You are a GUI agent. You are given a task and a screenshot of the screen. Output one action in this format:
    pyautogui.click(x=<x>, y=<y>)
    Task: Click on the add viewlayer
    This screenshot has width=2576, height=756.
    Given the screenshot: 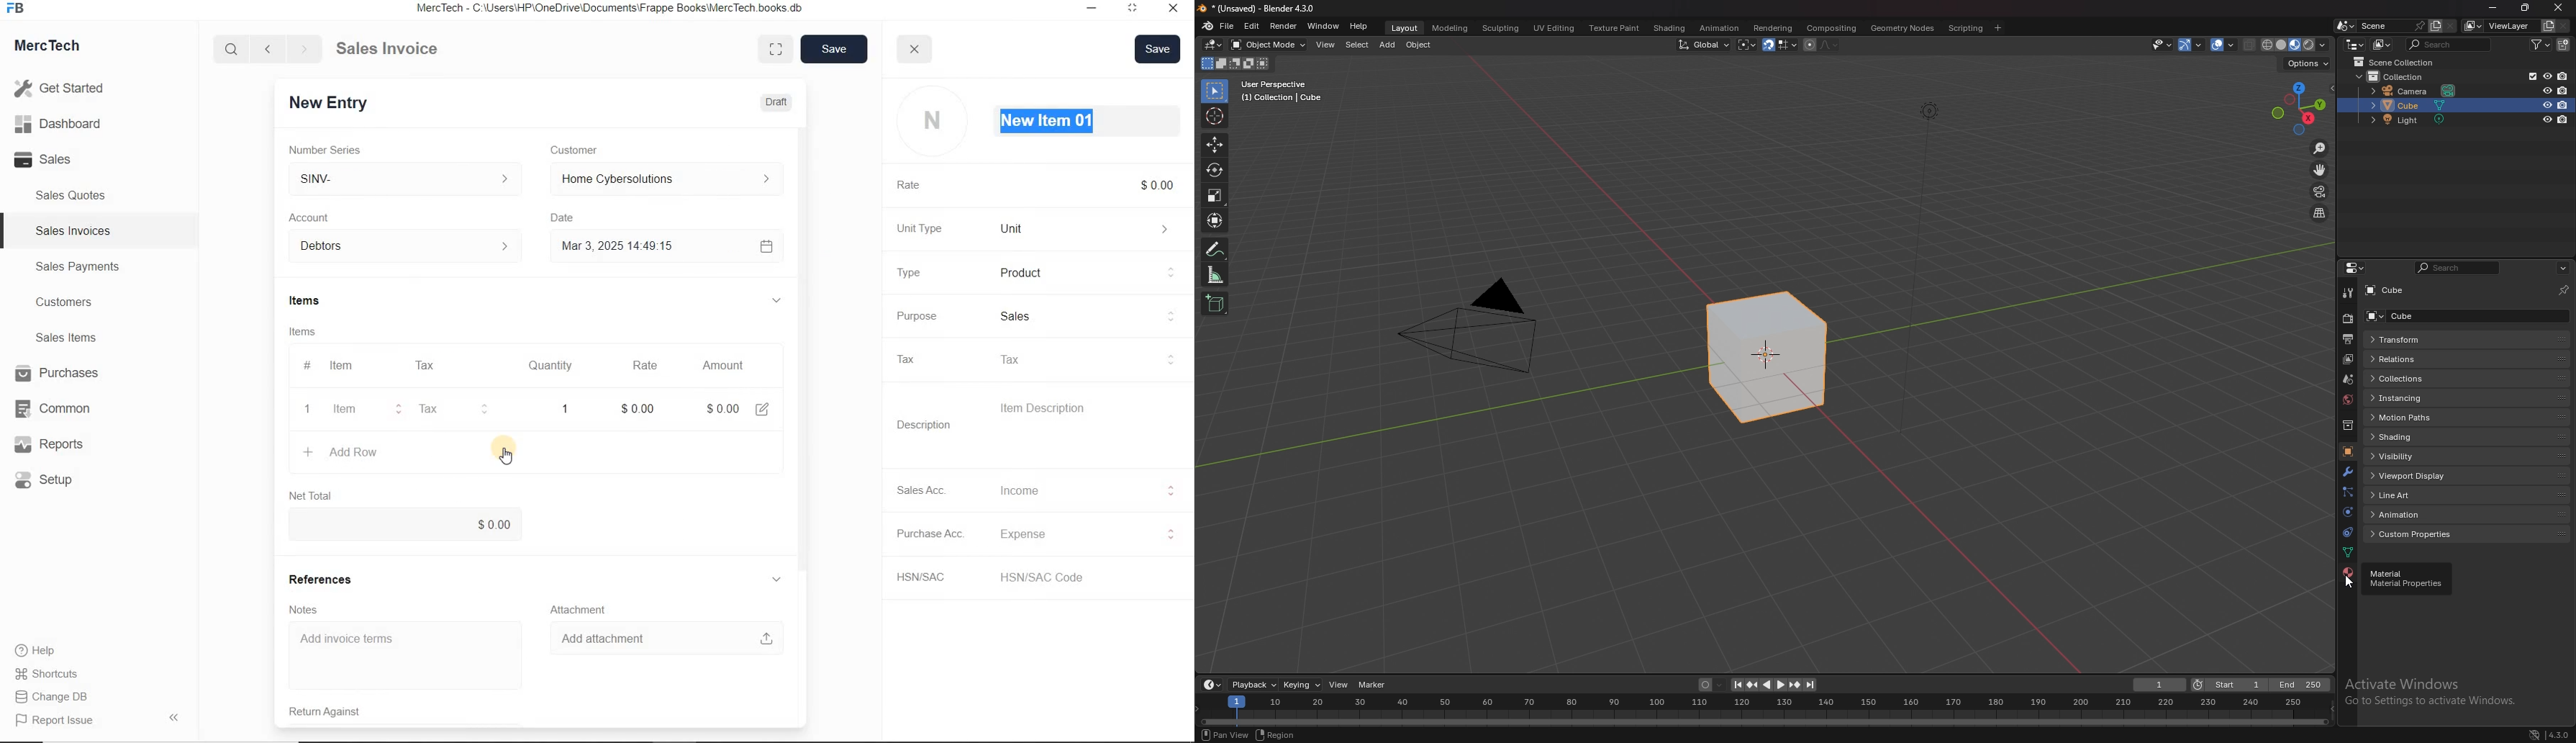 What is the action you would take?
    pyautogui.click(x=2549, y=25)
    